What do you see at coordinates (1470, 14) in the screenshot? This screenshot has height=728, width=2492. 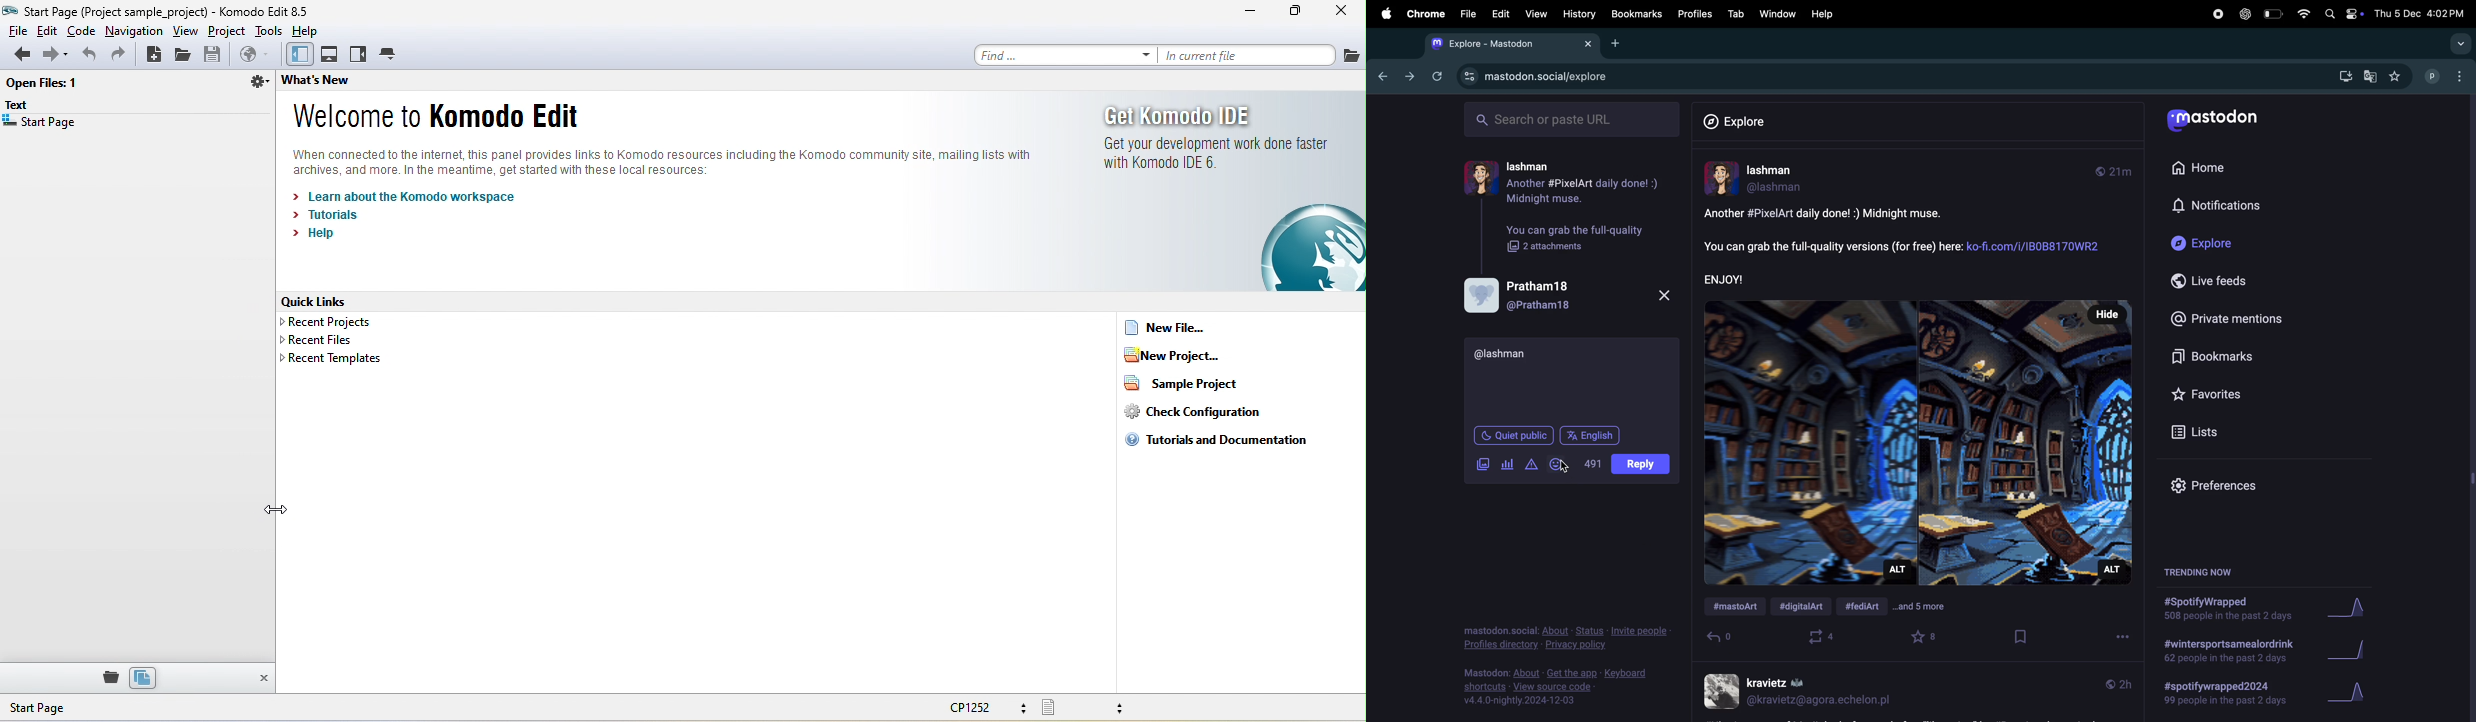 I see `file` at bounding box center [1470, 14].